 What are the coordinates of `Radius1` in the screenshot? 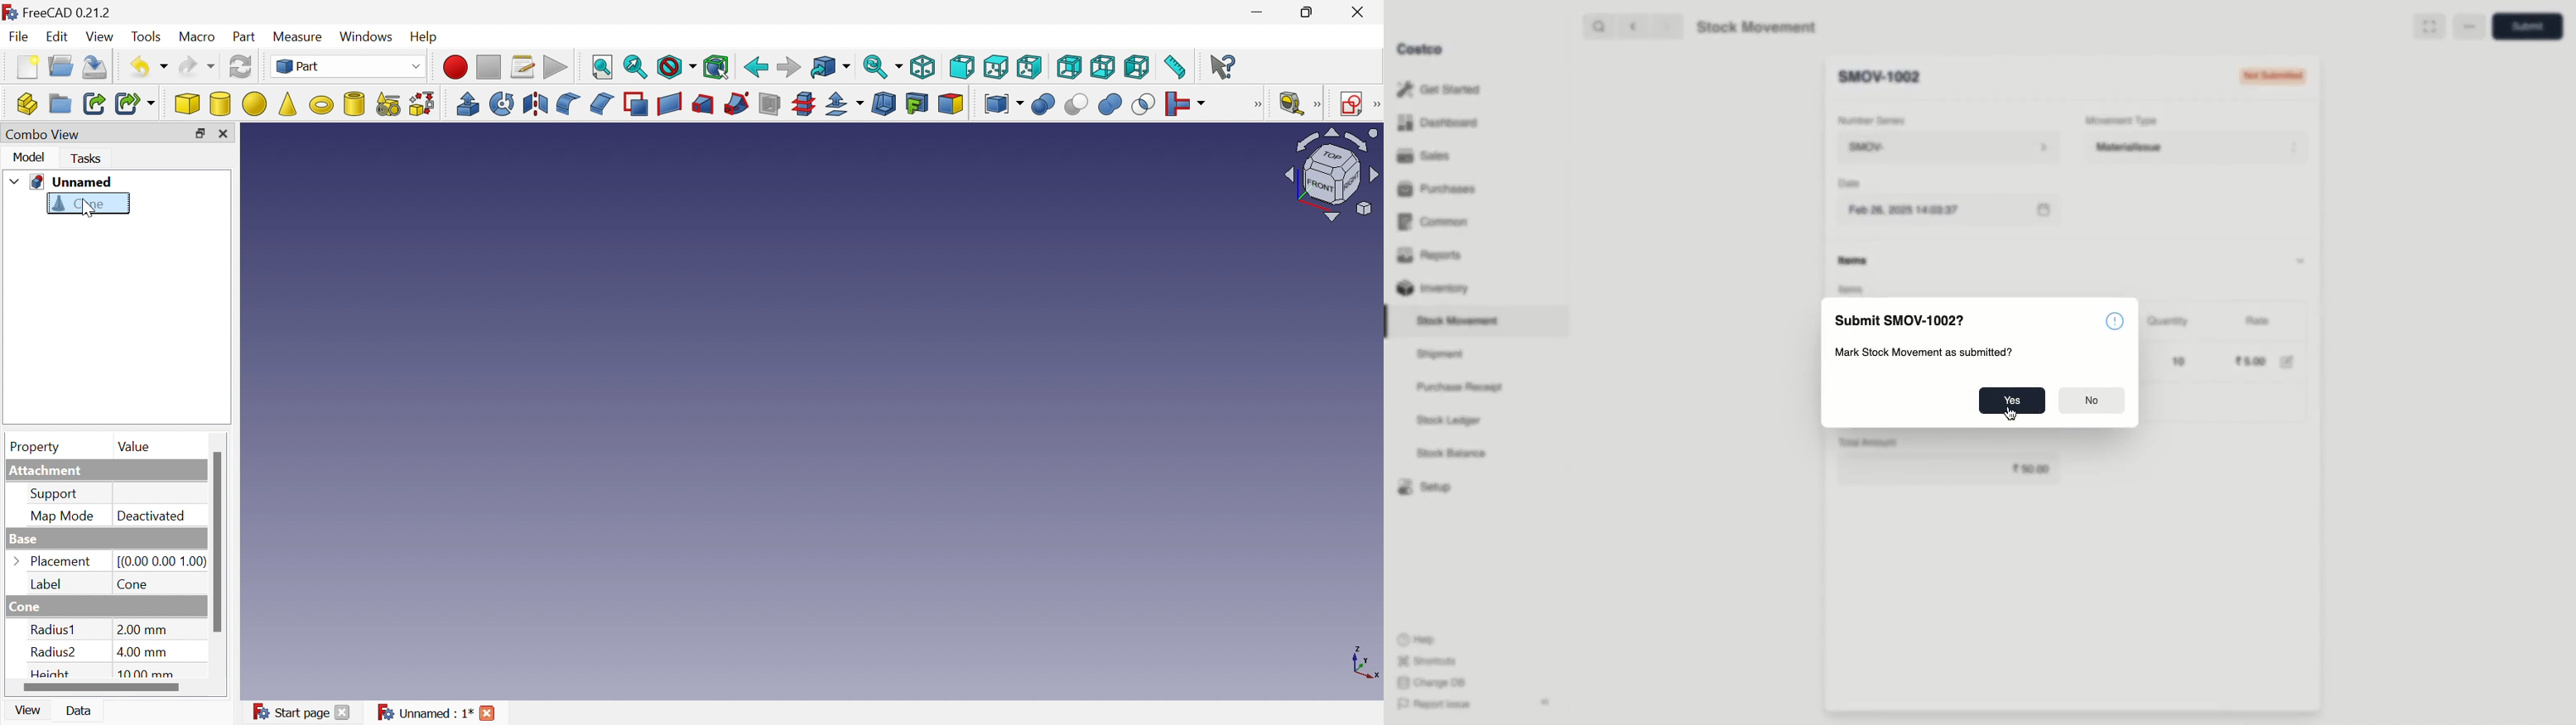 It's located at (54, 630).